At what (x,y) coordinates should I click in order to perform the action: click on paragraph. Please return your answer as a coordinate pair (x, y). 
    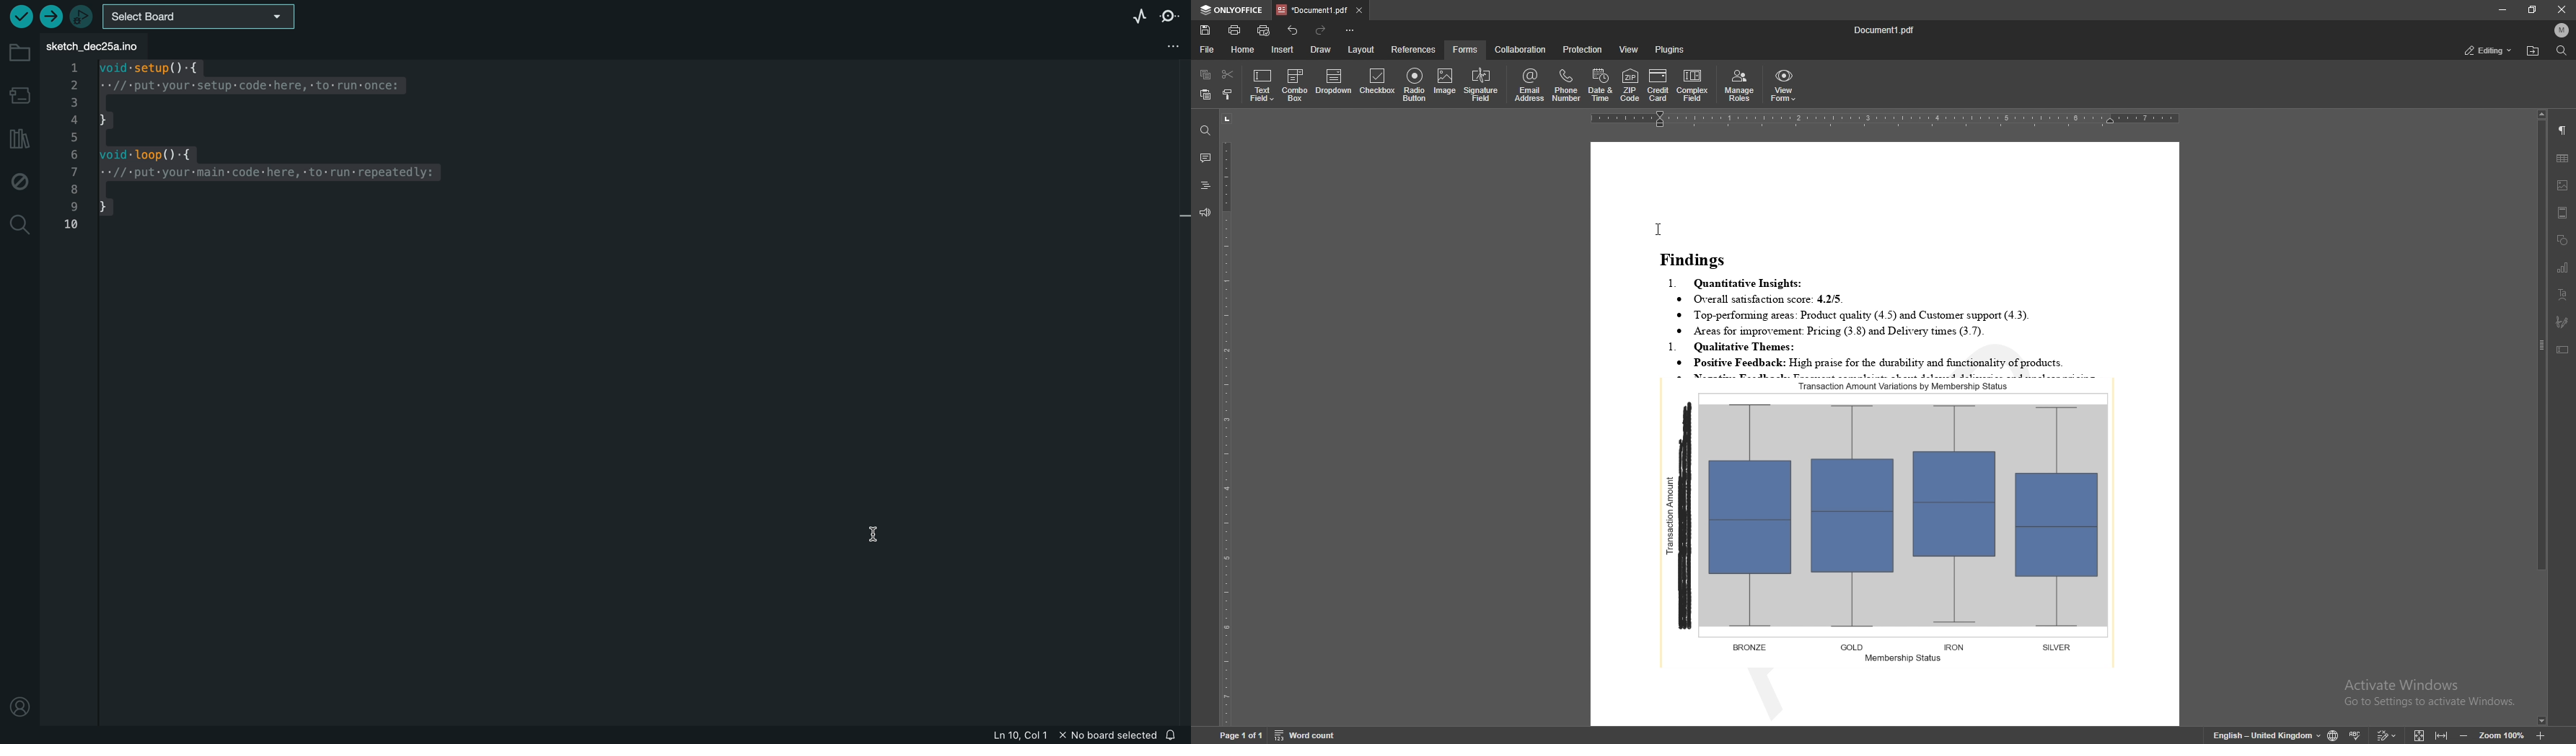
    Looking at the image, I should click on (2562, 130).